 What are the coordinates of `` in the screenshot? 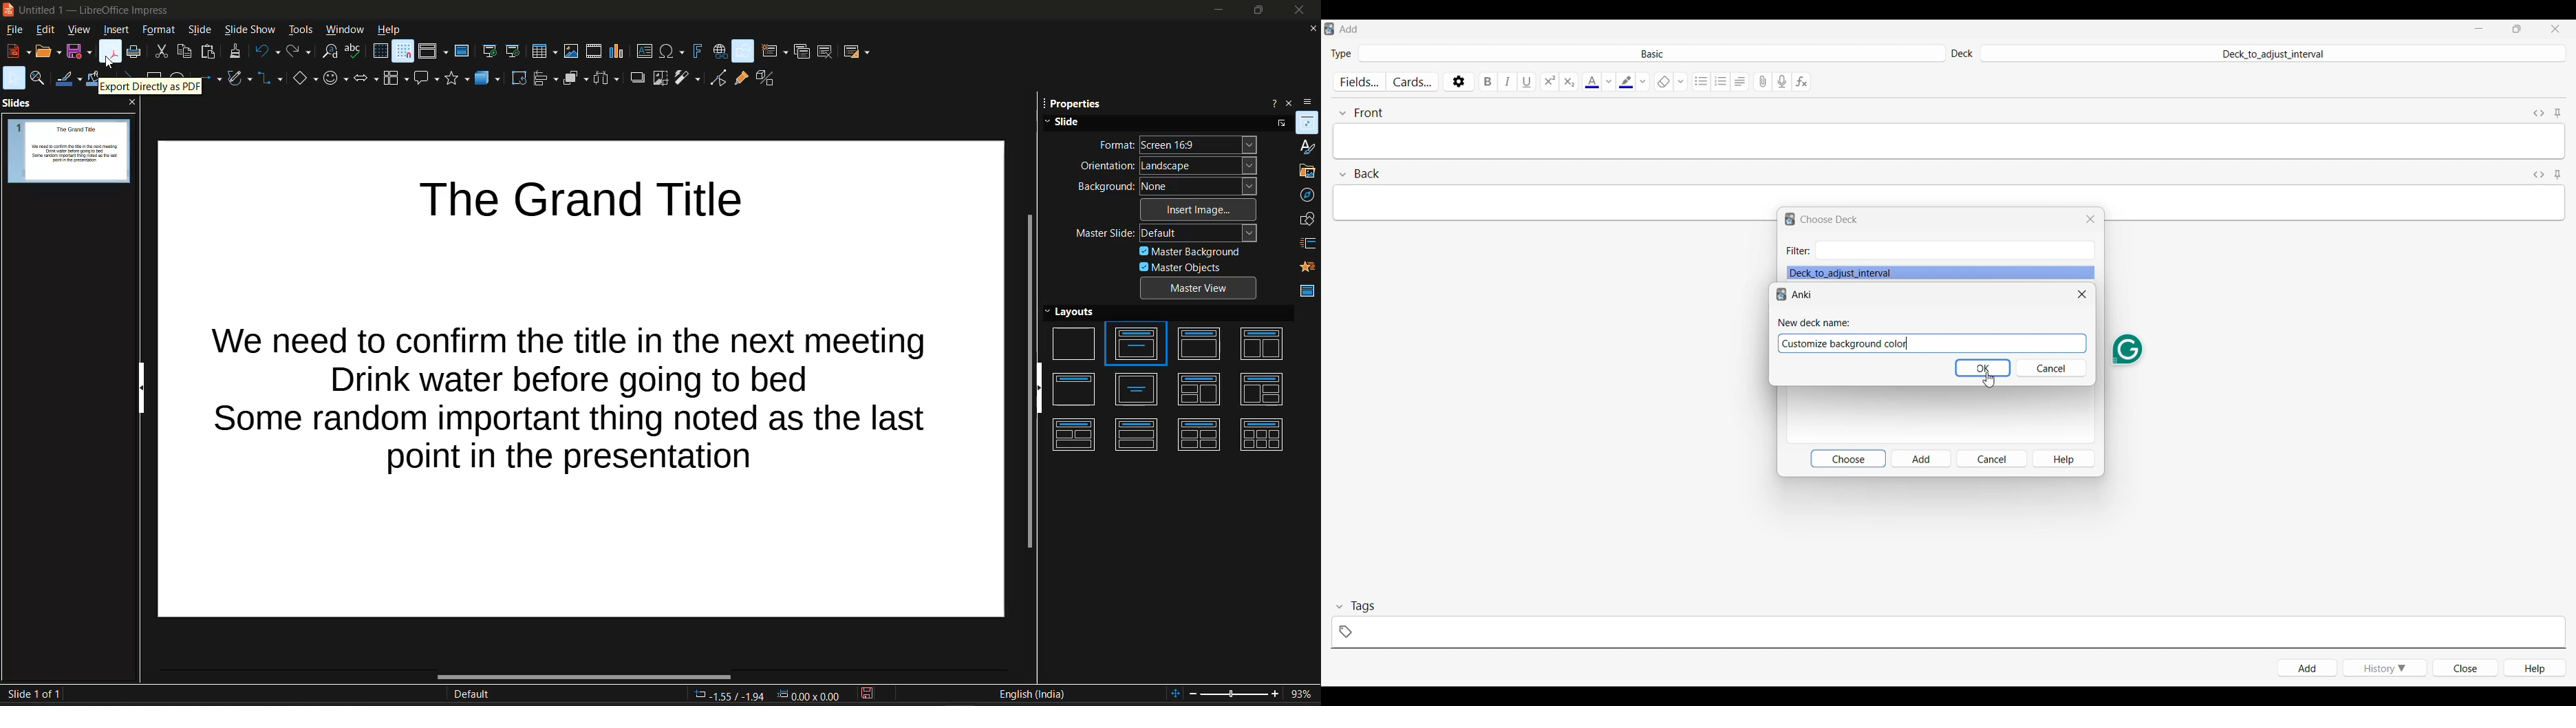 It's located at (2385, 667).